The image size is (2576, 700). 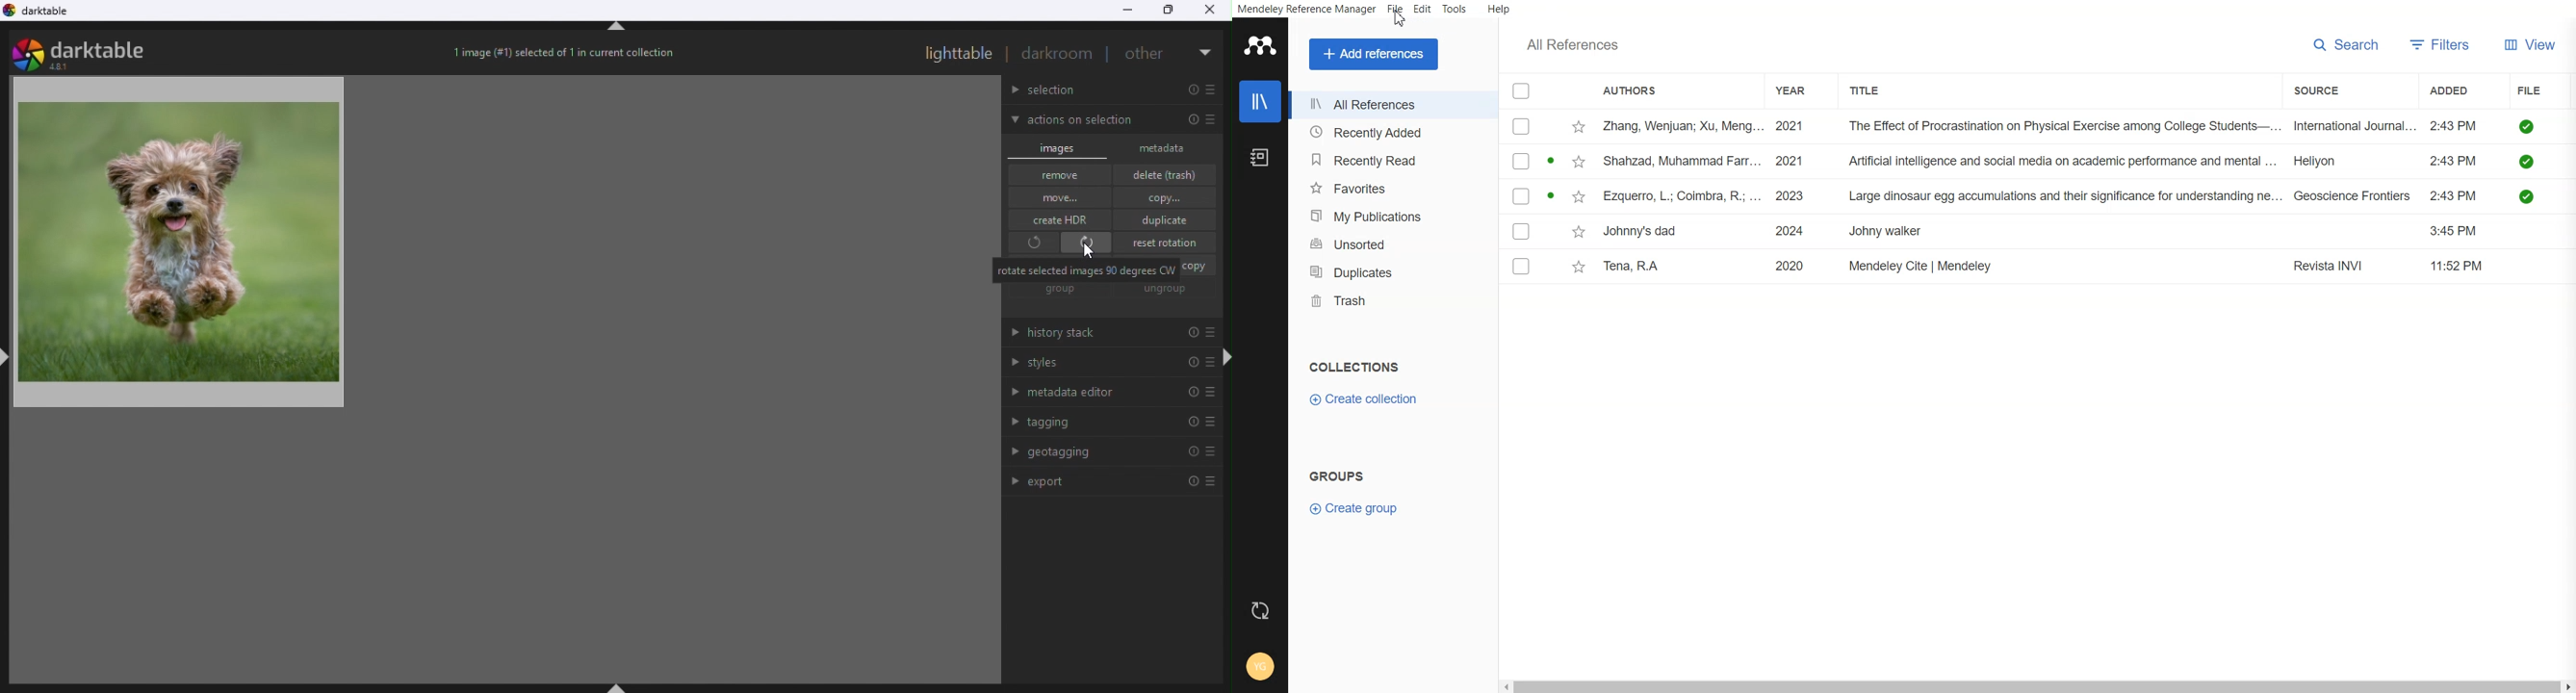 What do you see at coordinates (1521, 265) in the screenshot?
I see `checkbox` at bounding box center [1521, 265].